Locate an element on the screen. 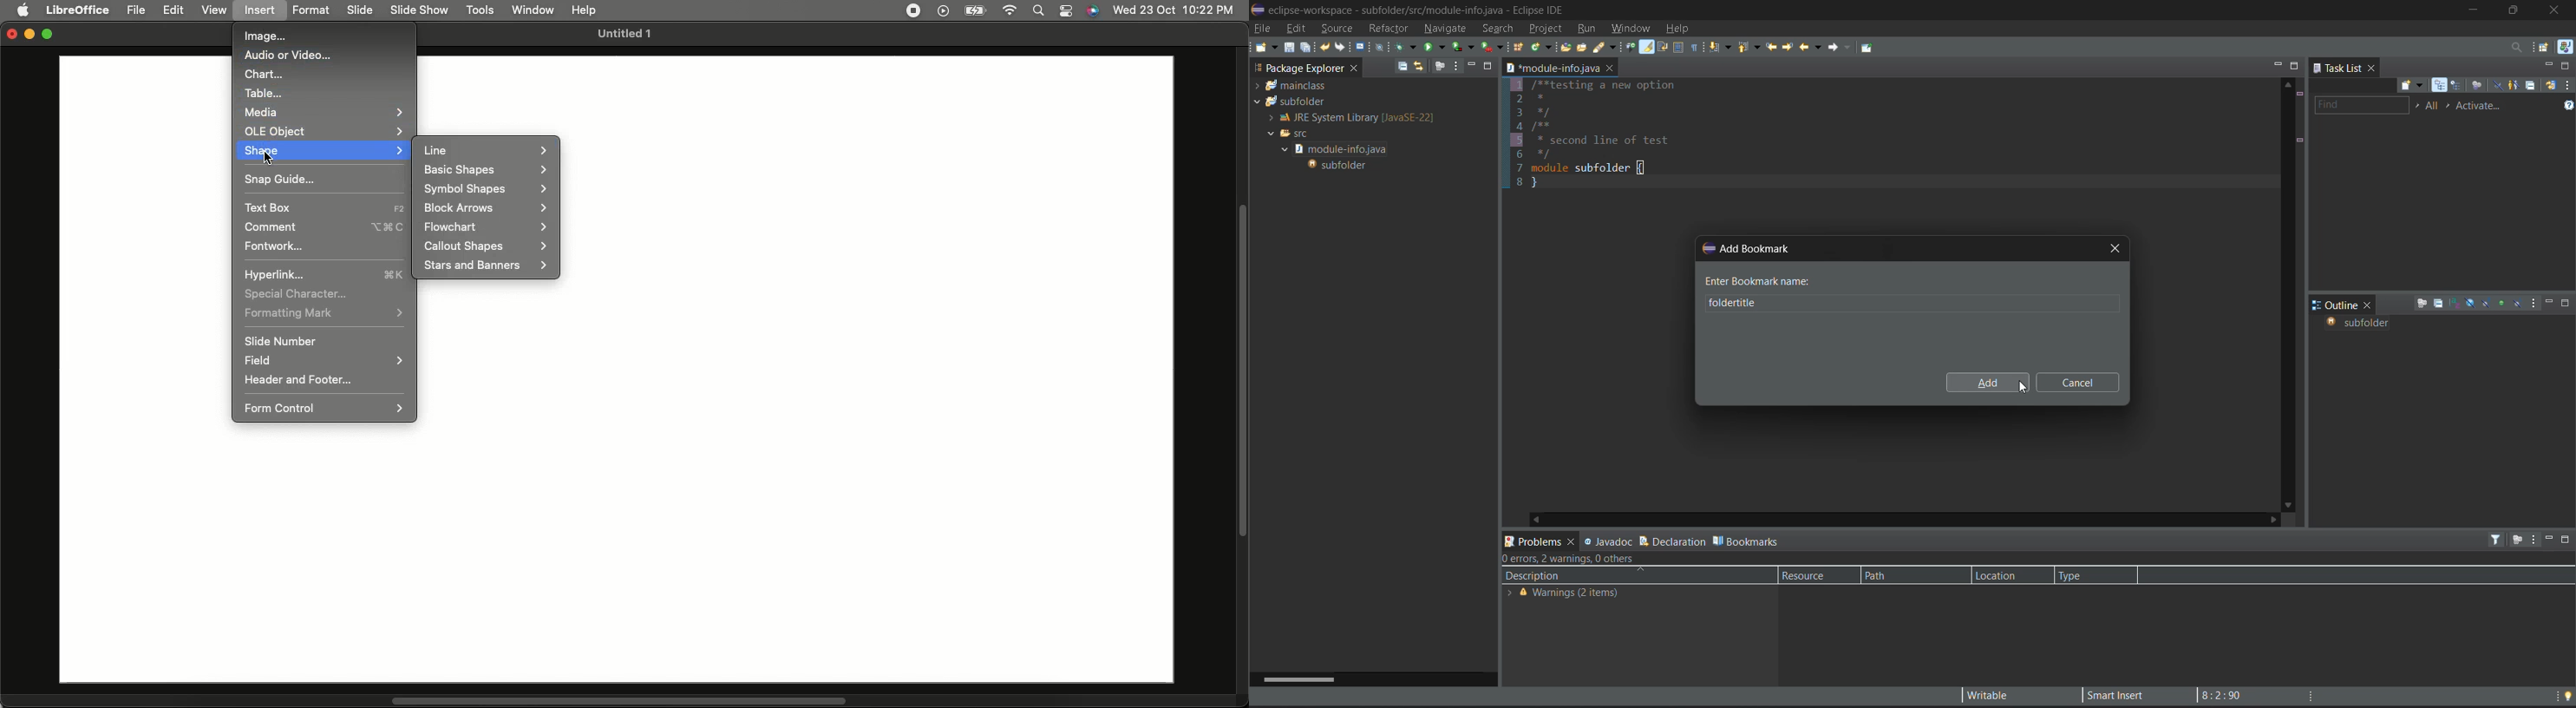  Video player is located at coordinates (941, 11).